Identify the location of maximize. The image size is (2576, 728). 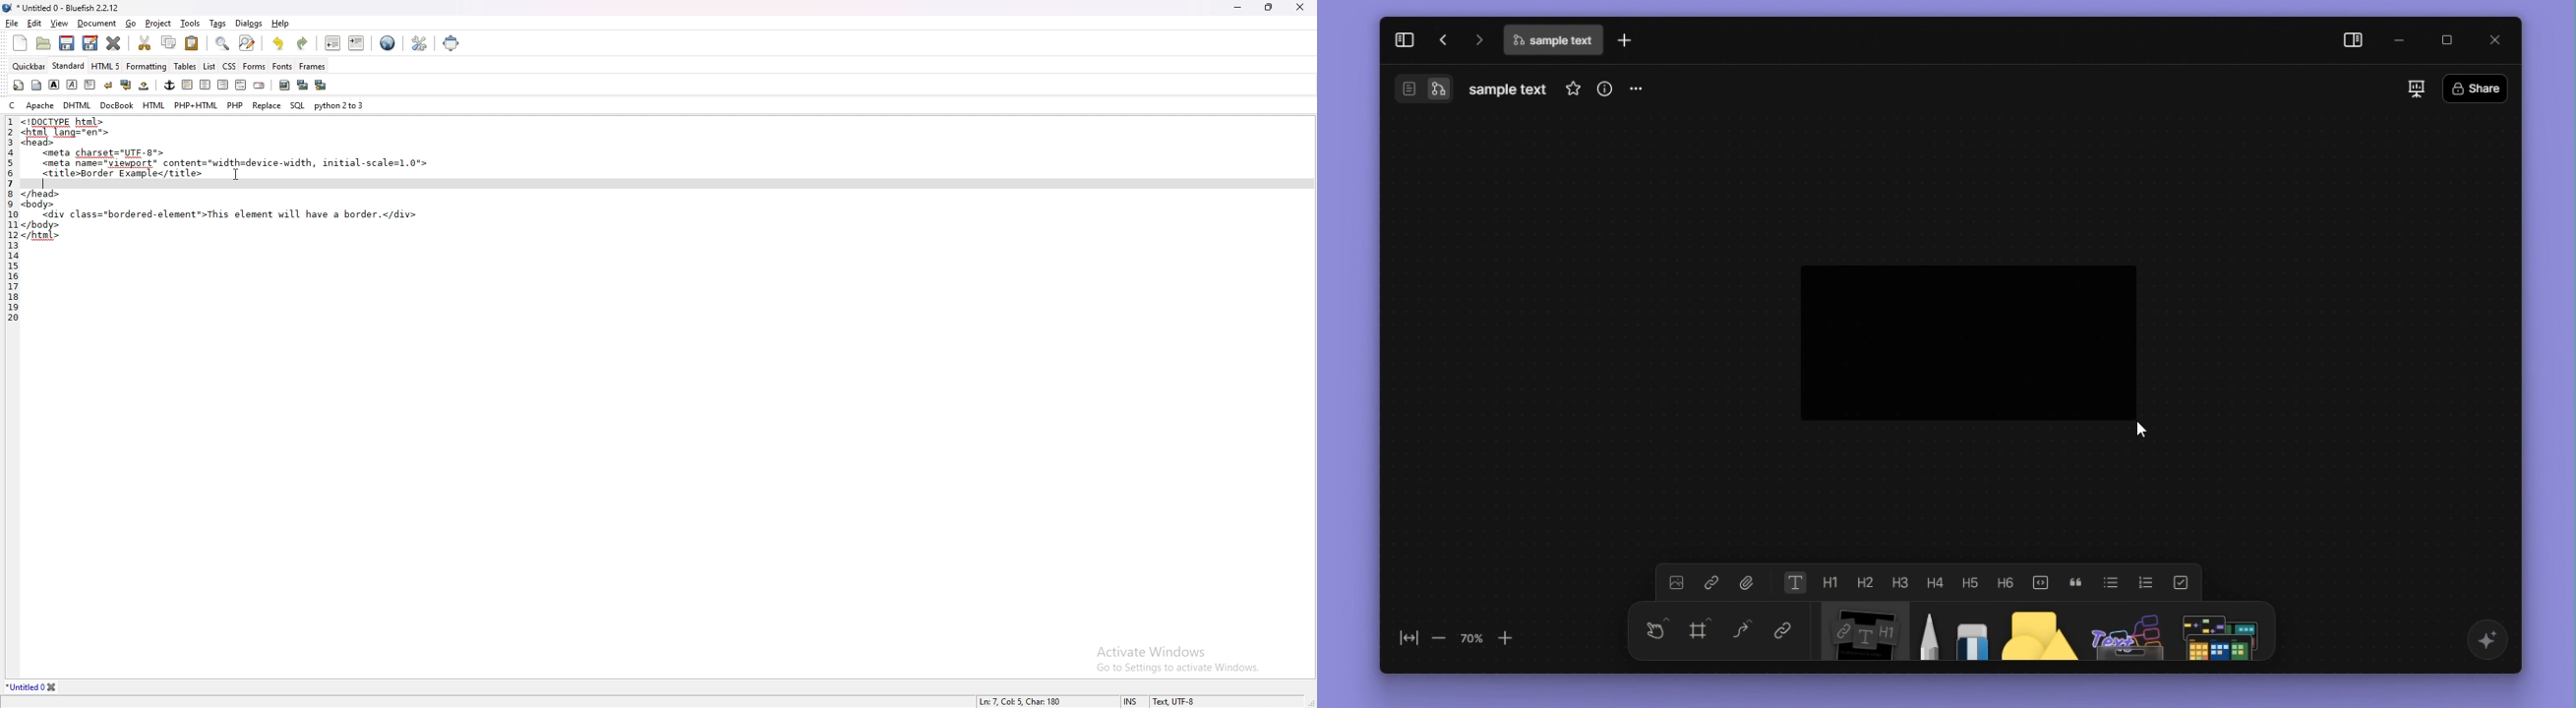
(2449, 38).